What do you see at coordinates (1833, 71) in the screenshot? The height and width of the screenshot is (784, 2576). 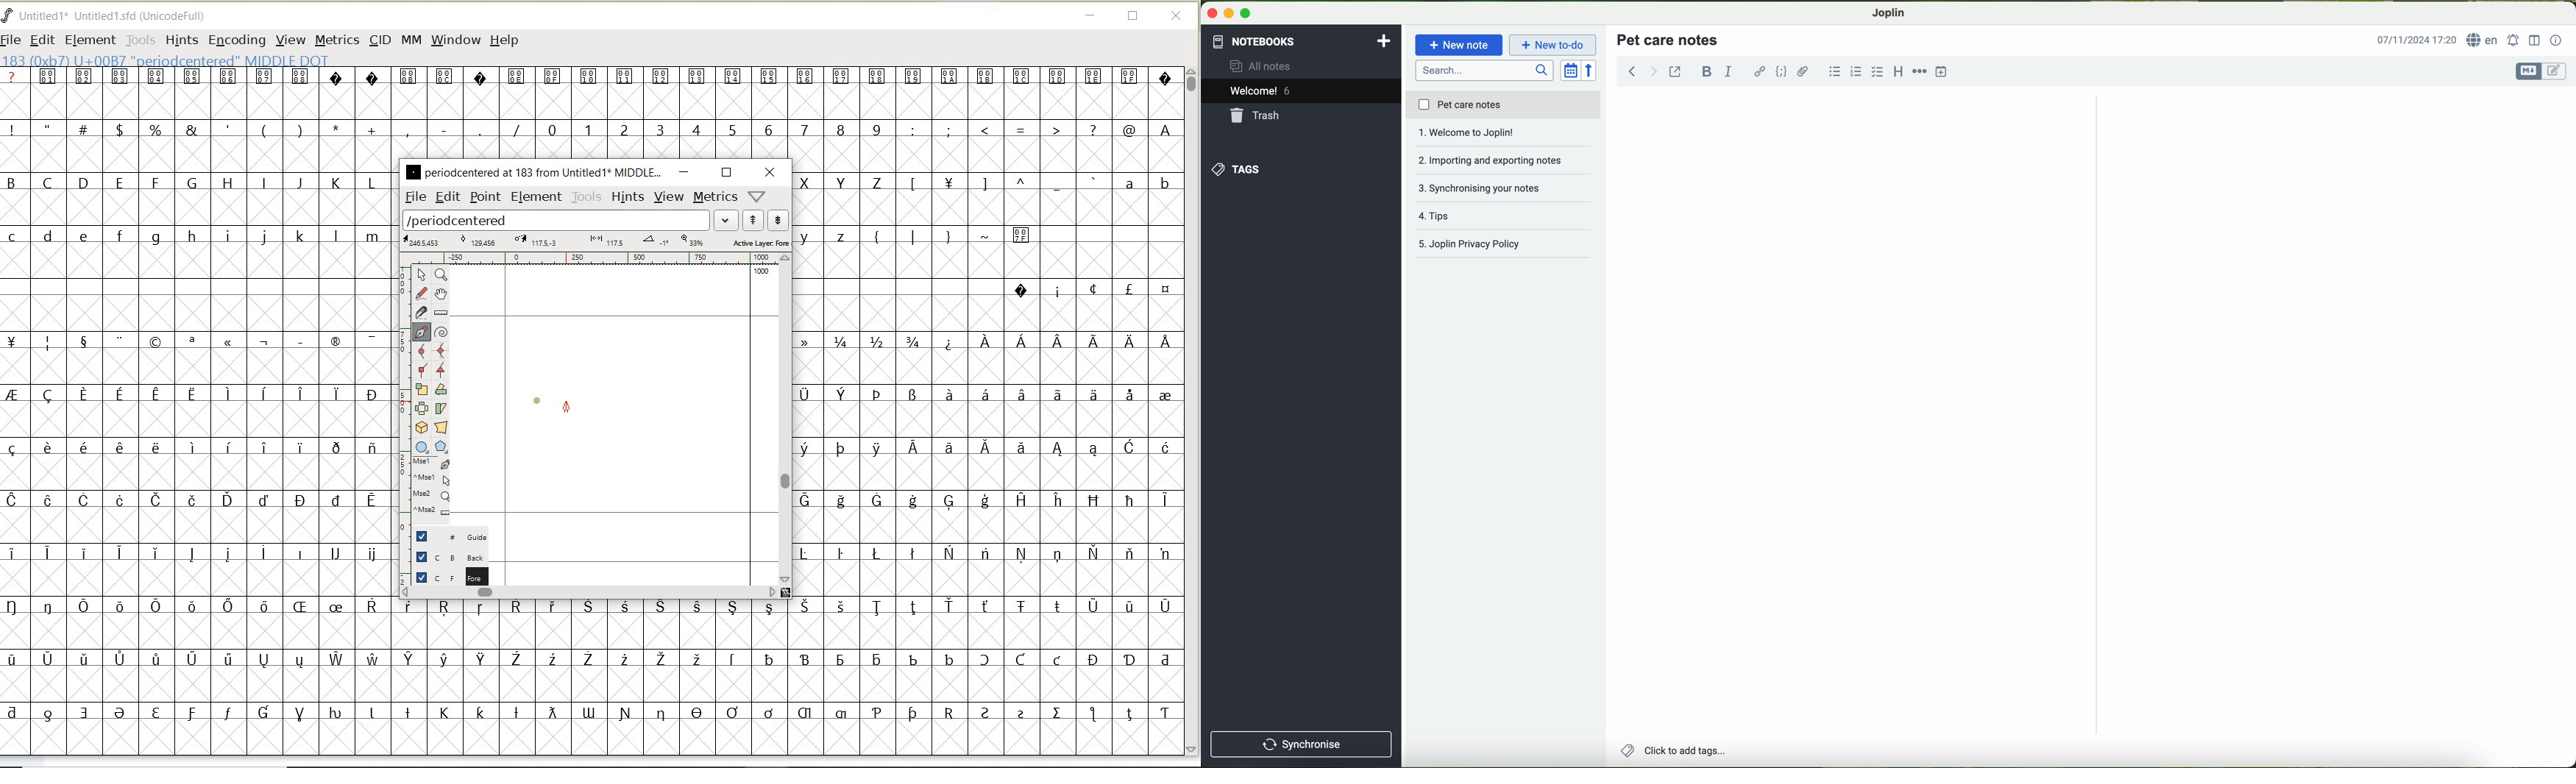 I see `bulleted list` at bounding box center [1833, 71].